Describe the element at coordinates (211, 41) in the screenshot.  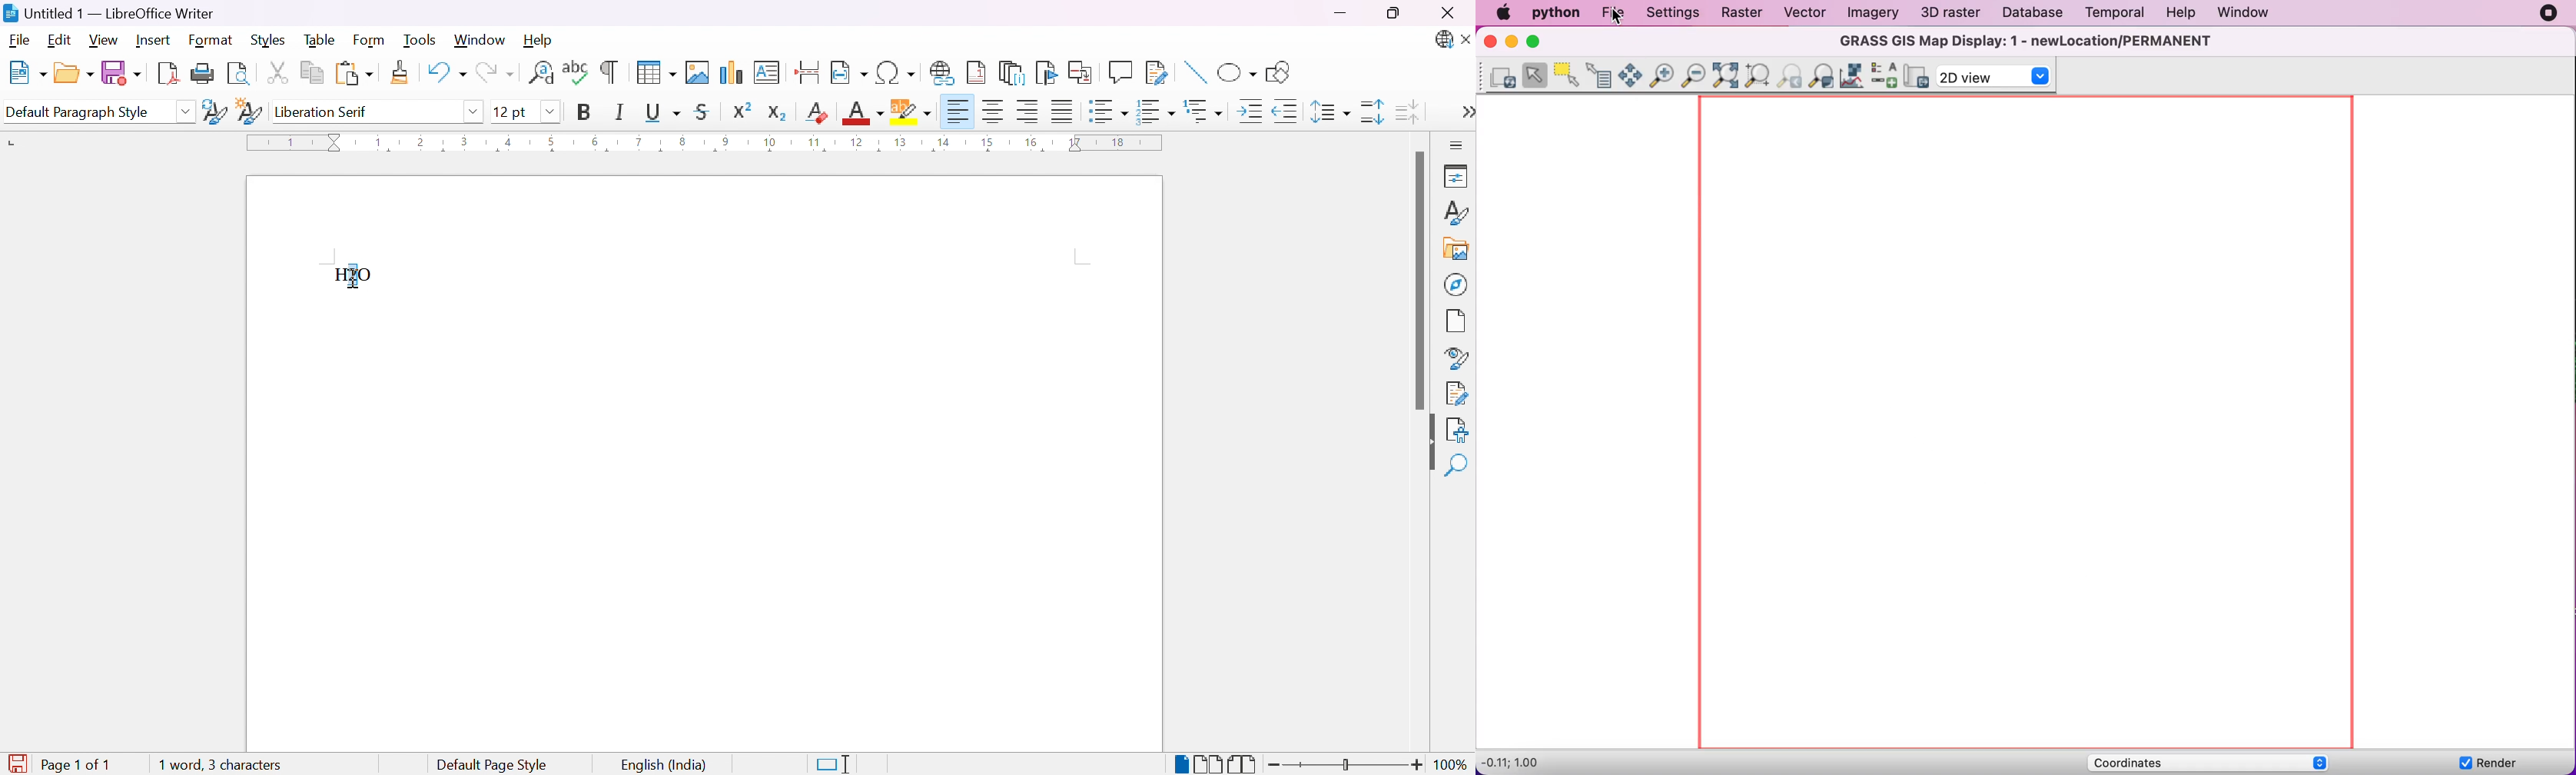
I see `Format` at that location.